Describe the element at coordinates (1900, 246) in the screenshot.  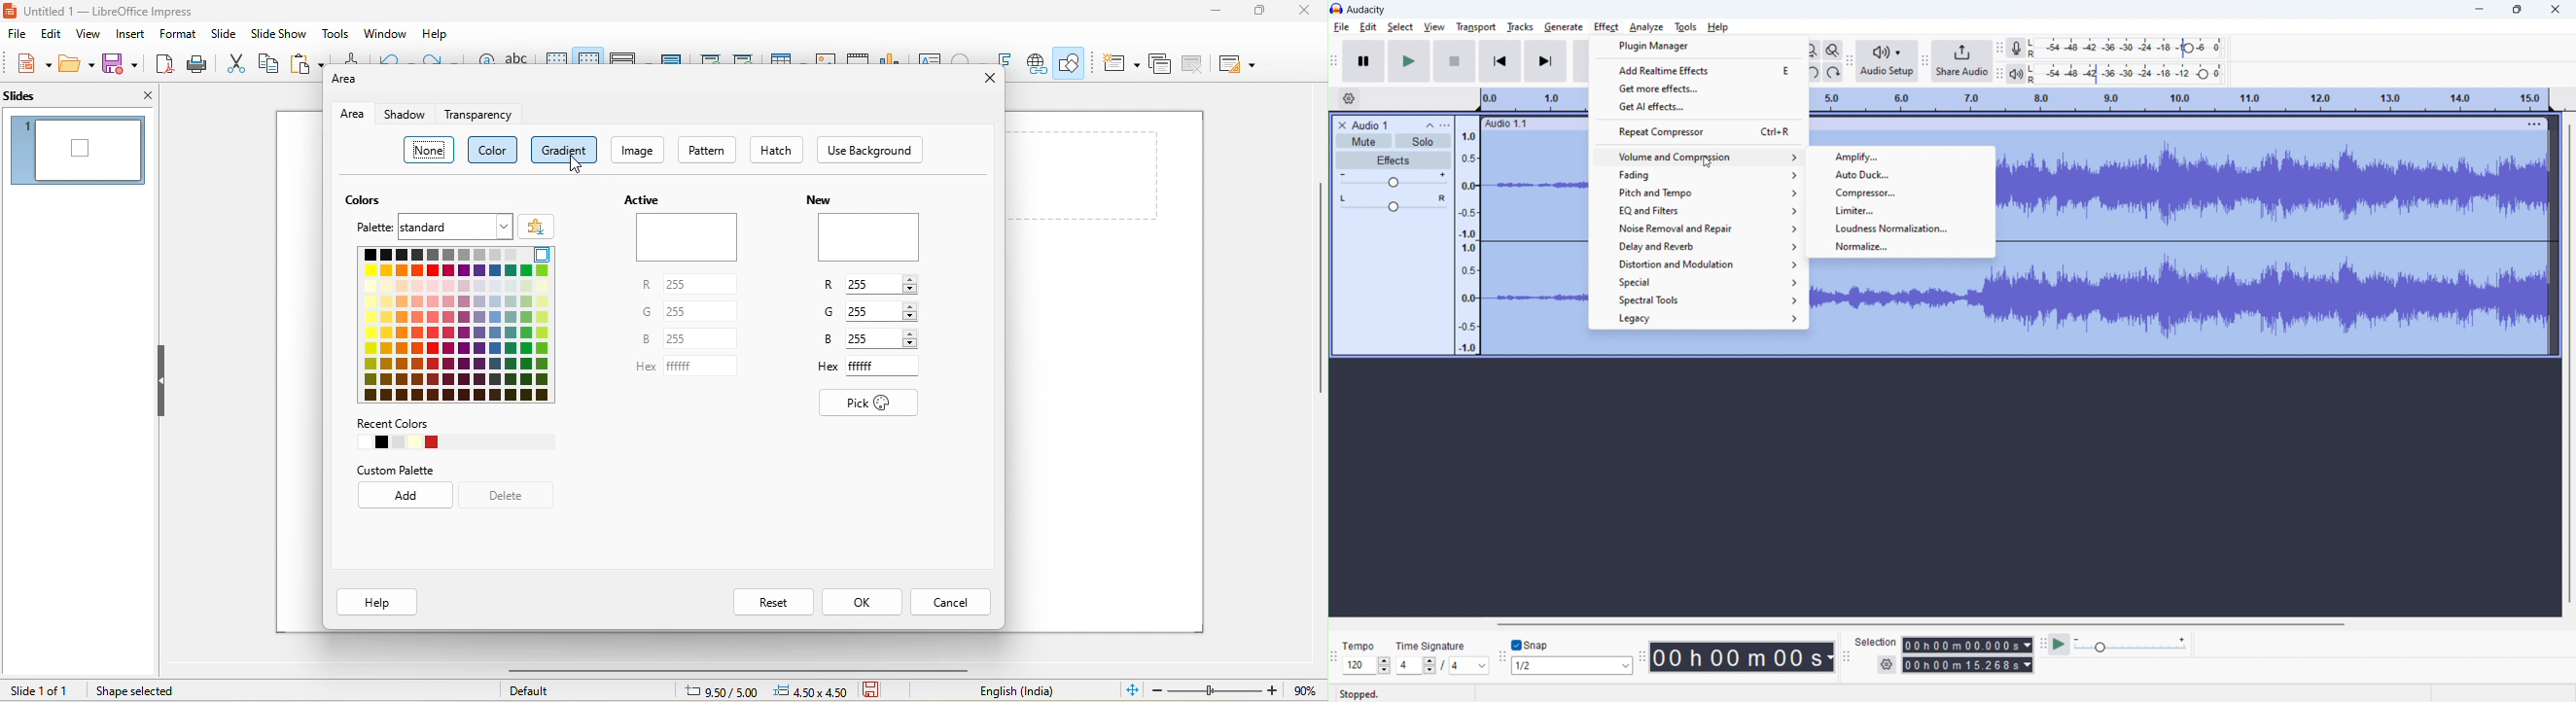
I see `normalize` at that location.